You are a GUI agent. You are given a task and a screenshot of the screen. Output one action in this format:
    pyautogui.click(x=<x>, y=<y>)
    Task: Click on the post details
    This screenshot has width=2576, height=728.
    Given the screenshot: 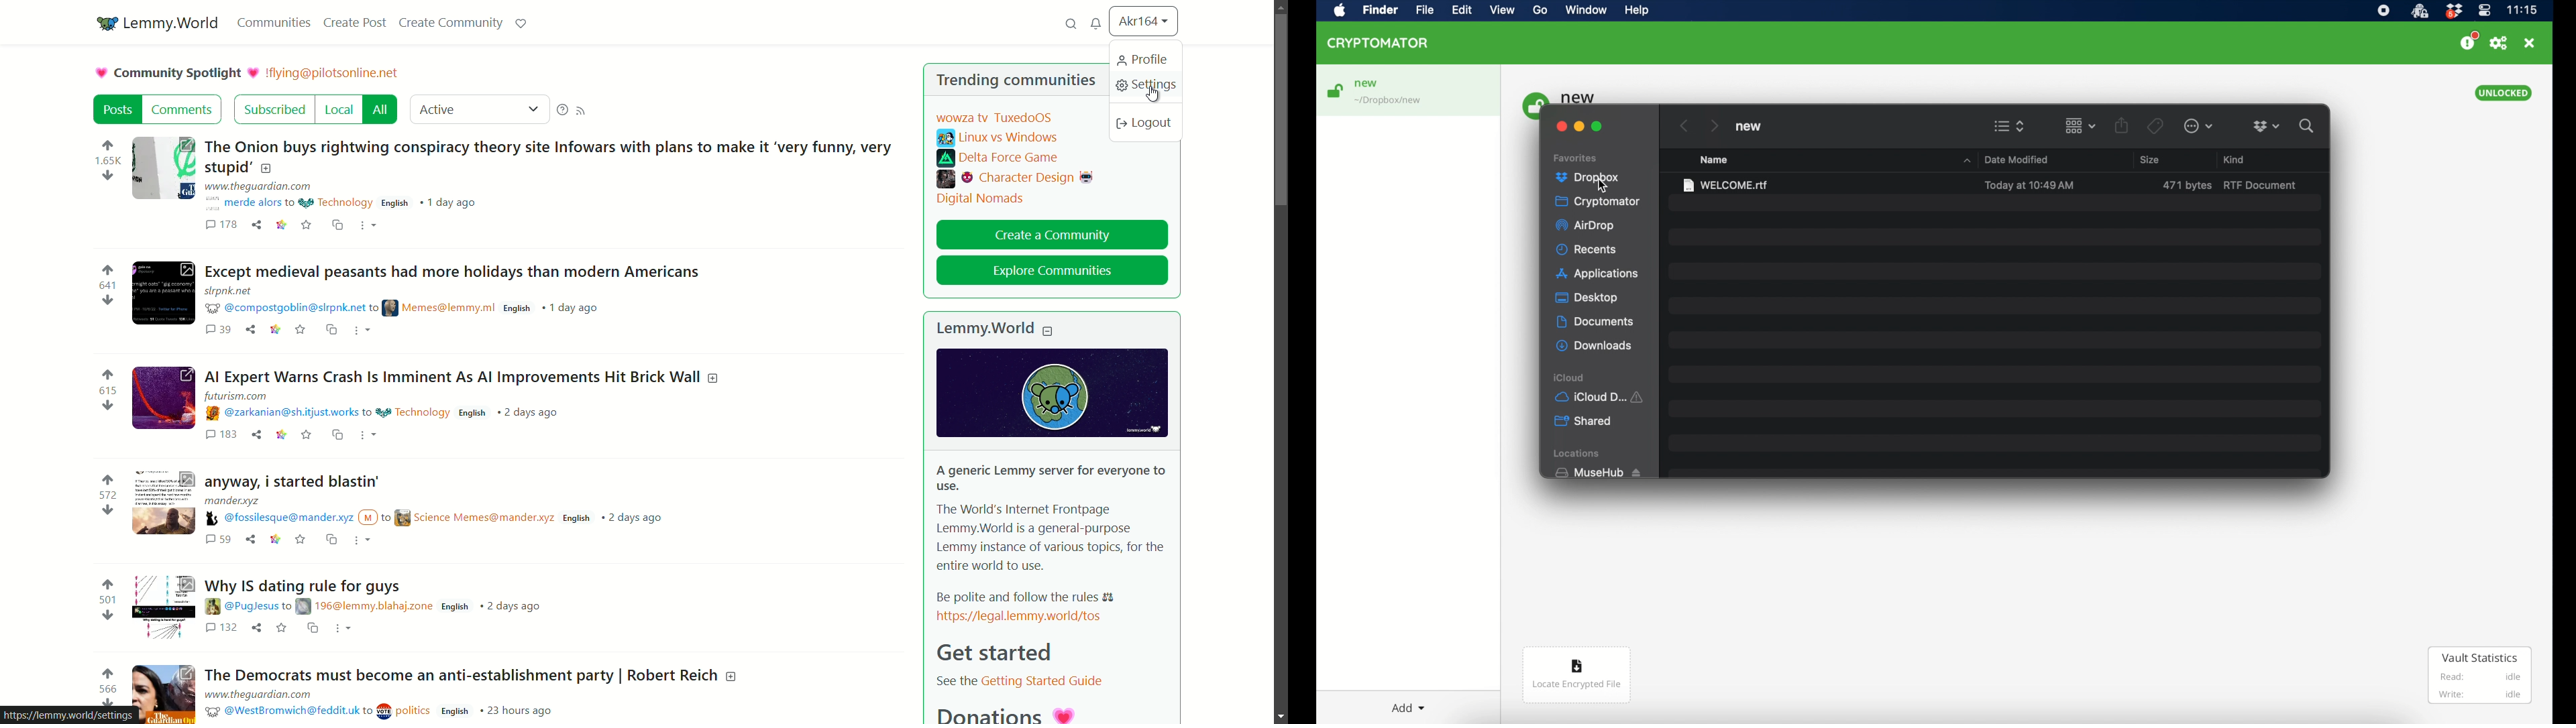 What is the action you would take?
    pyautogui.click(x=444, y=512)
    